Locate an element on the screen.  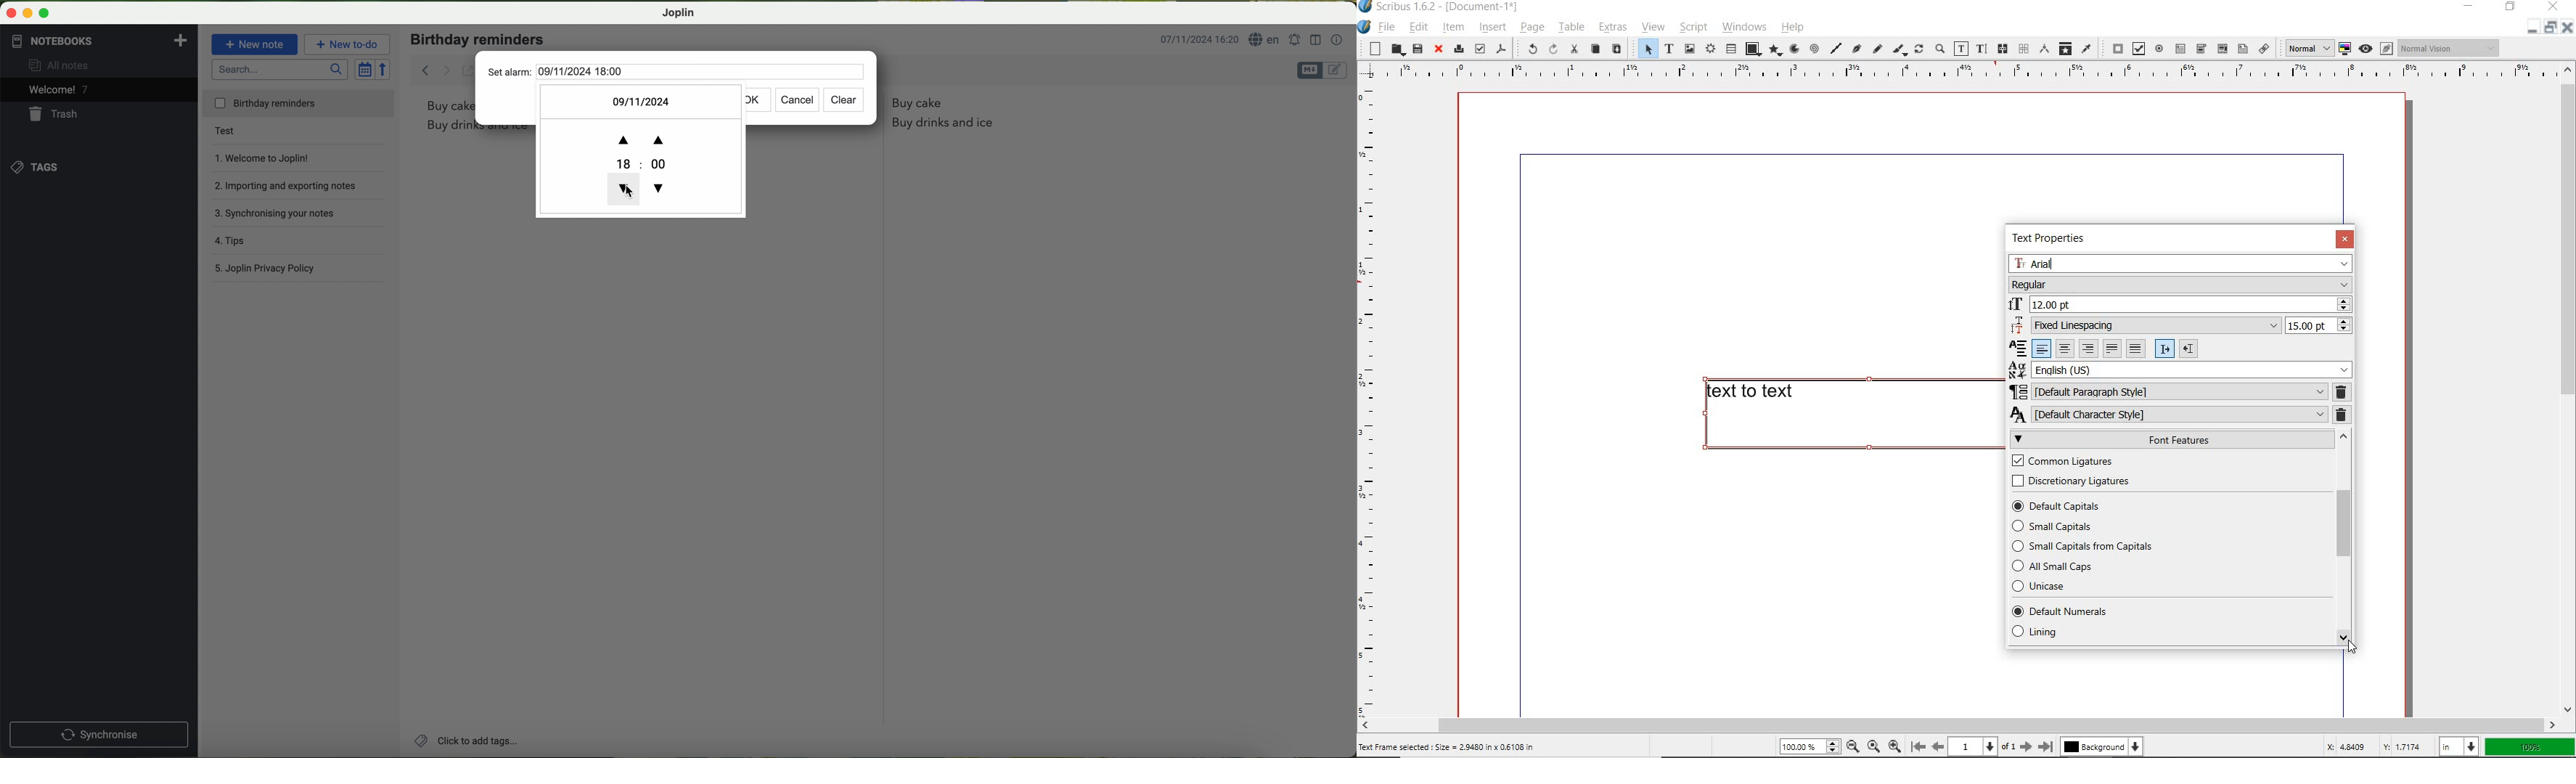
Joplin is located at coordinates (679, 14).